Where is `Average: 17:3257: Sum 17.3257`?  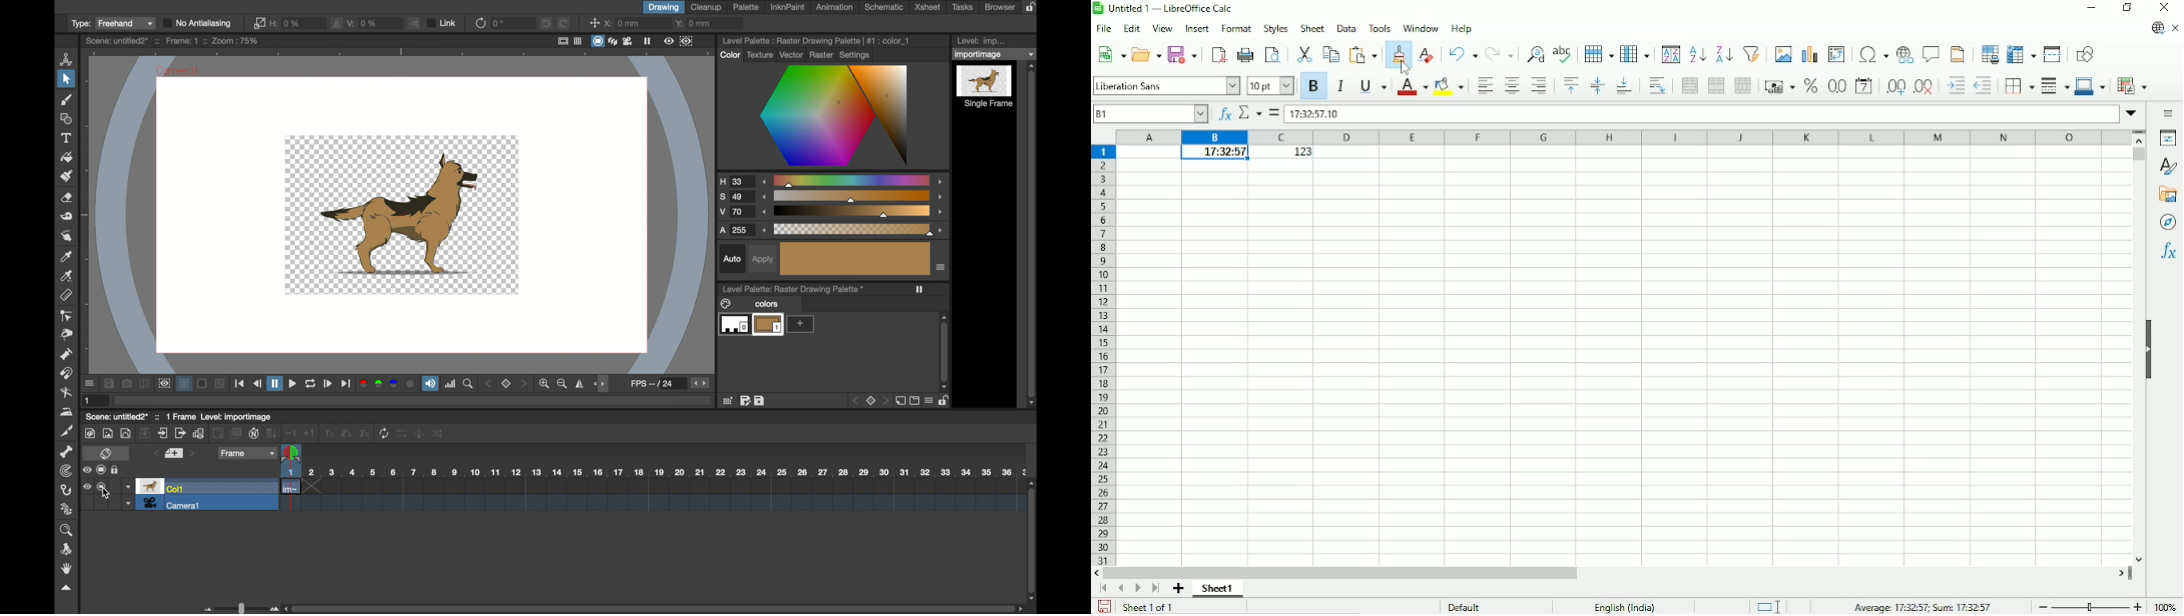 Average: 17:3257: Sum 17.3257 is located at coordinates (1923, 606).